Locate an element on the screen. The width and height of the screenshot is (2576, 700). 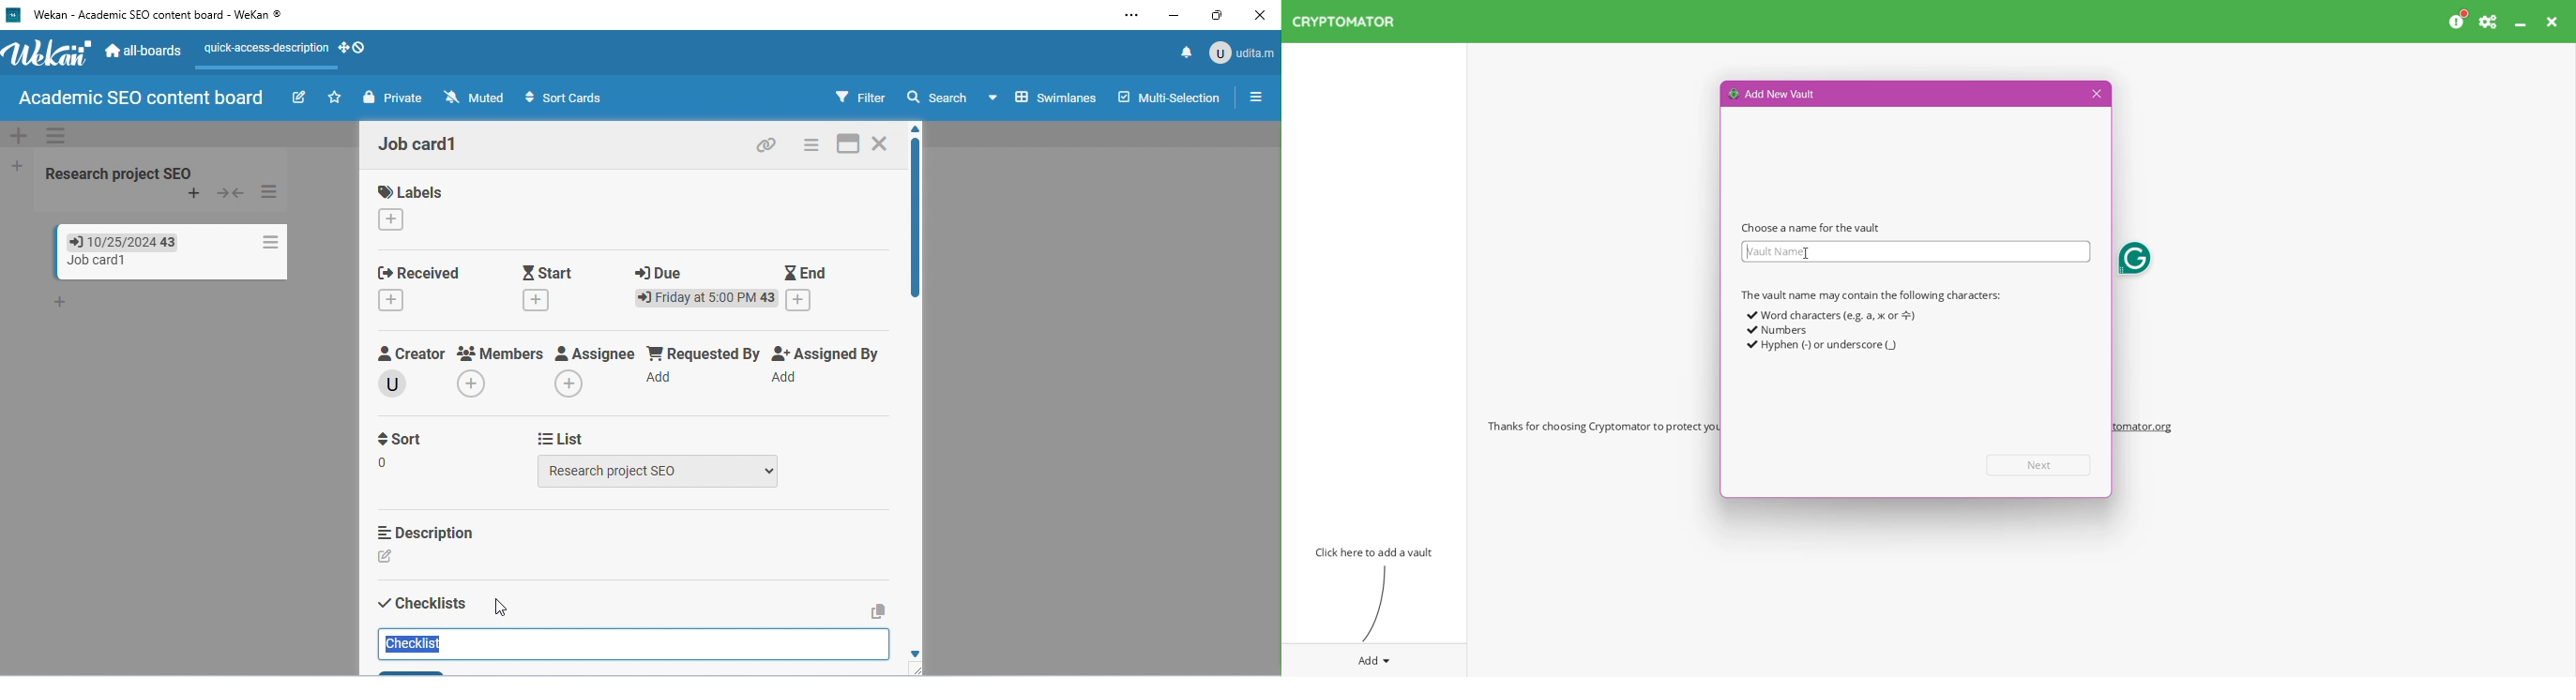
vertical scroll bar is located at coordinates (913, 223).